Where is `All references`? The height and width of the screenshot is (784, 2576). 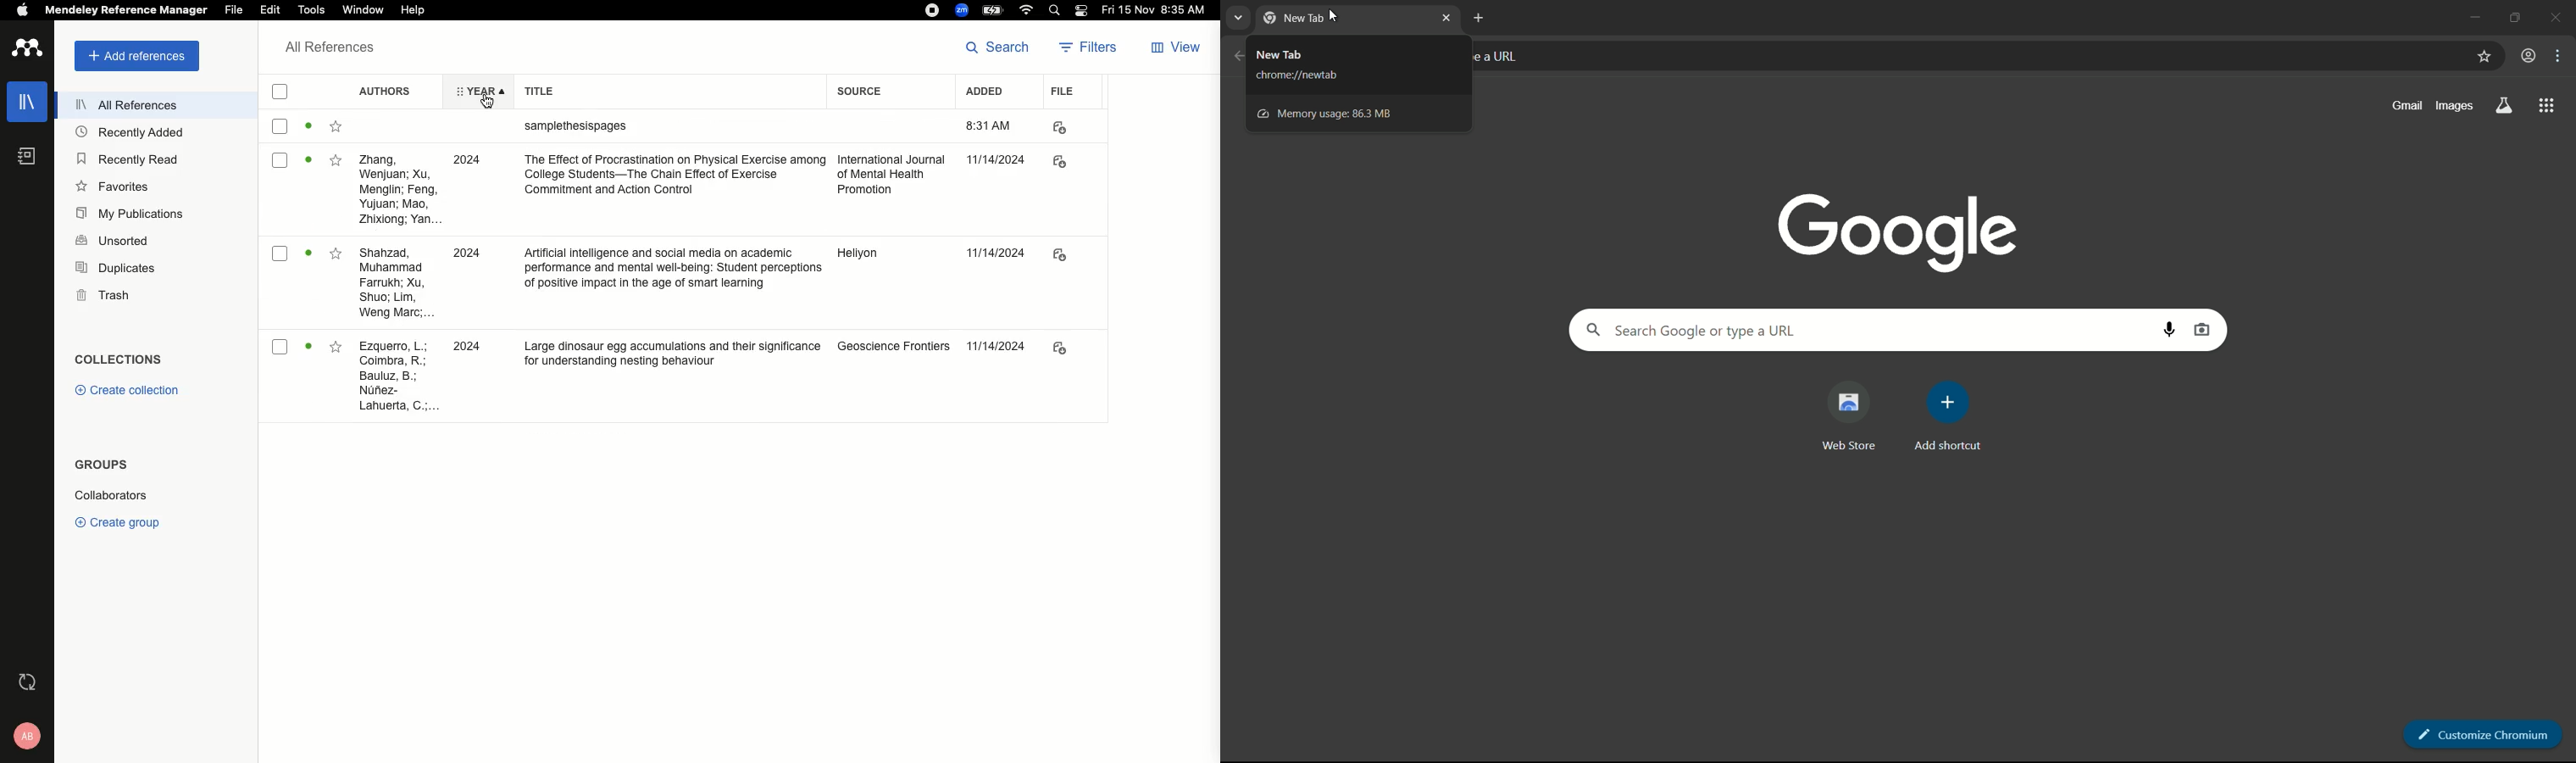
All references is located at coordinates (125, 104).